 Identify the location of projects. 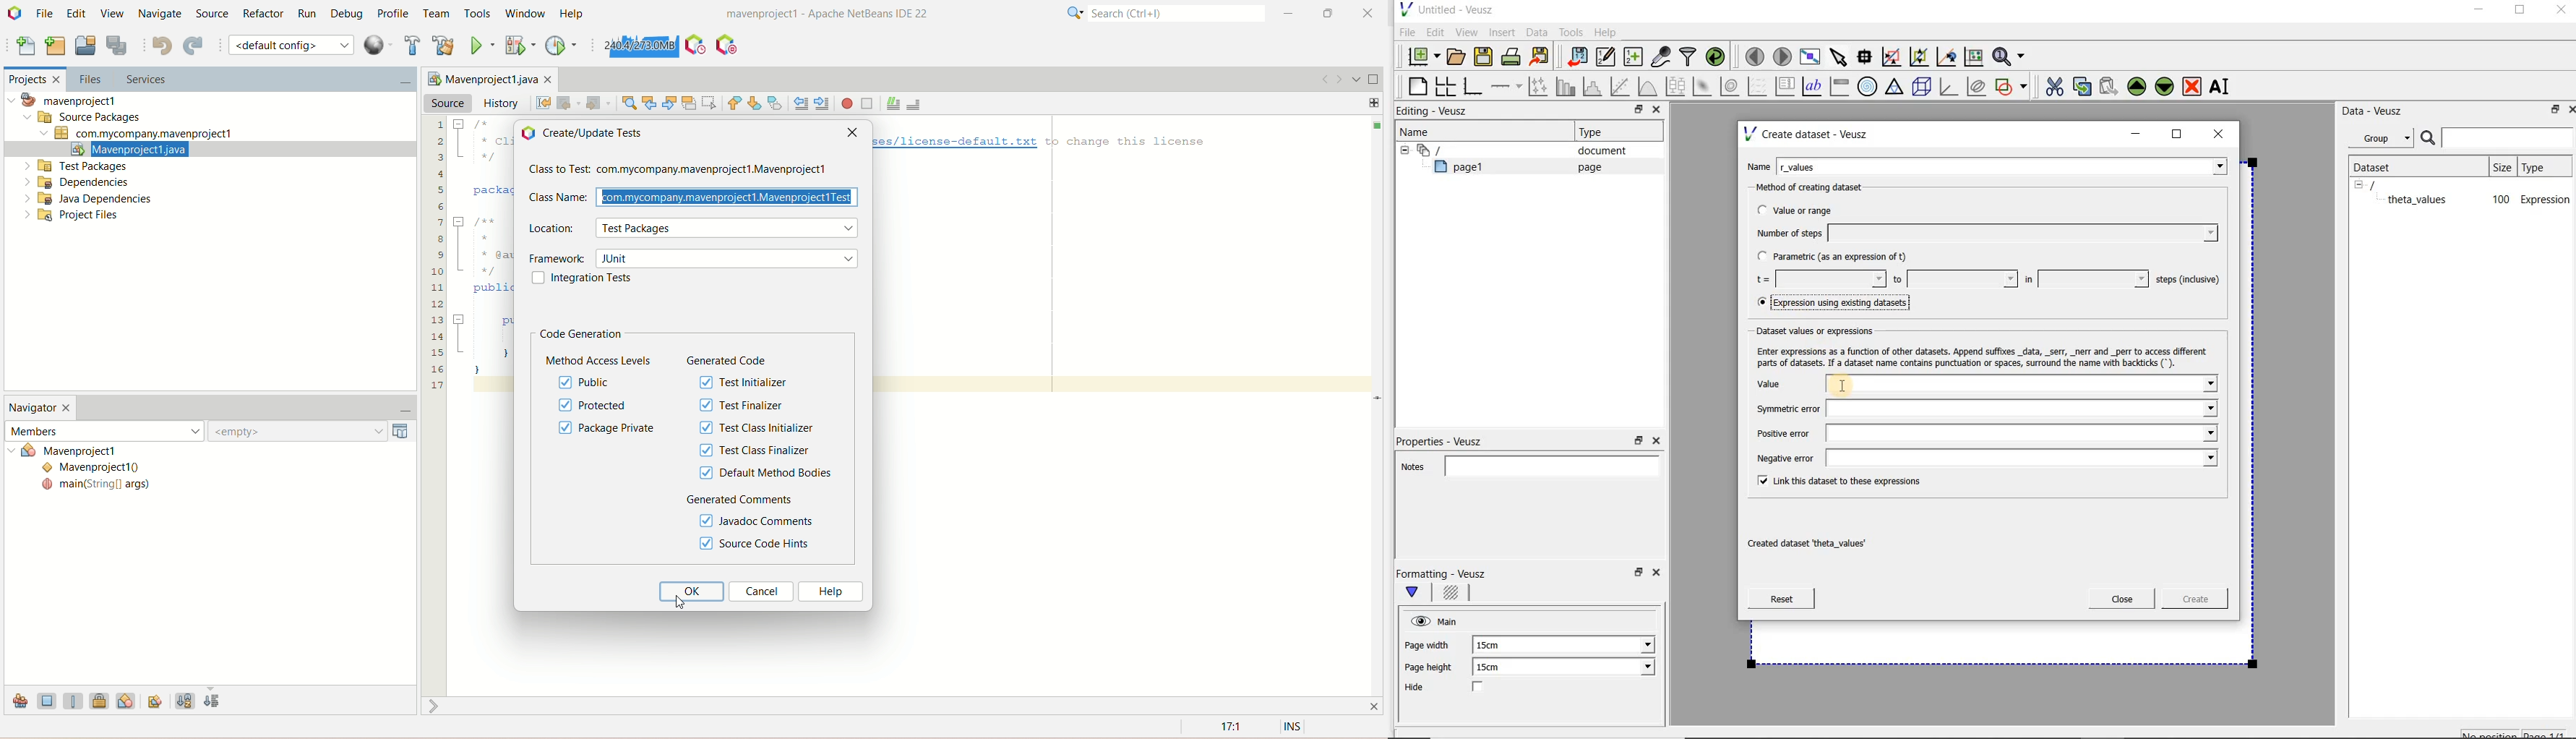
(32, 81).